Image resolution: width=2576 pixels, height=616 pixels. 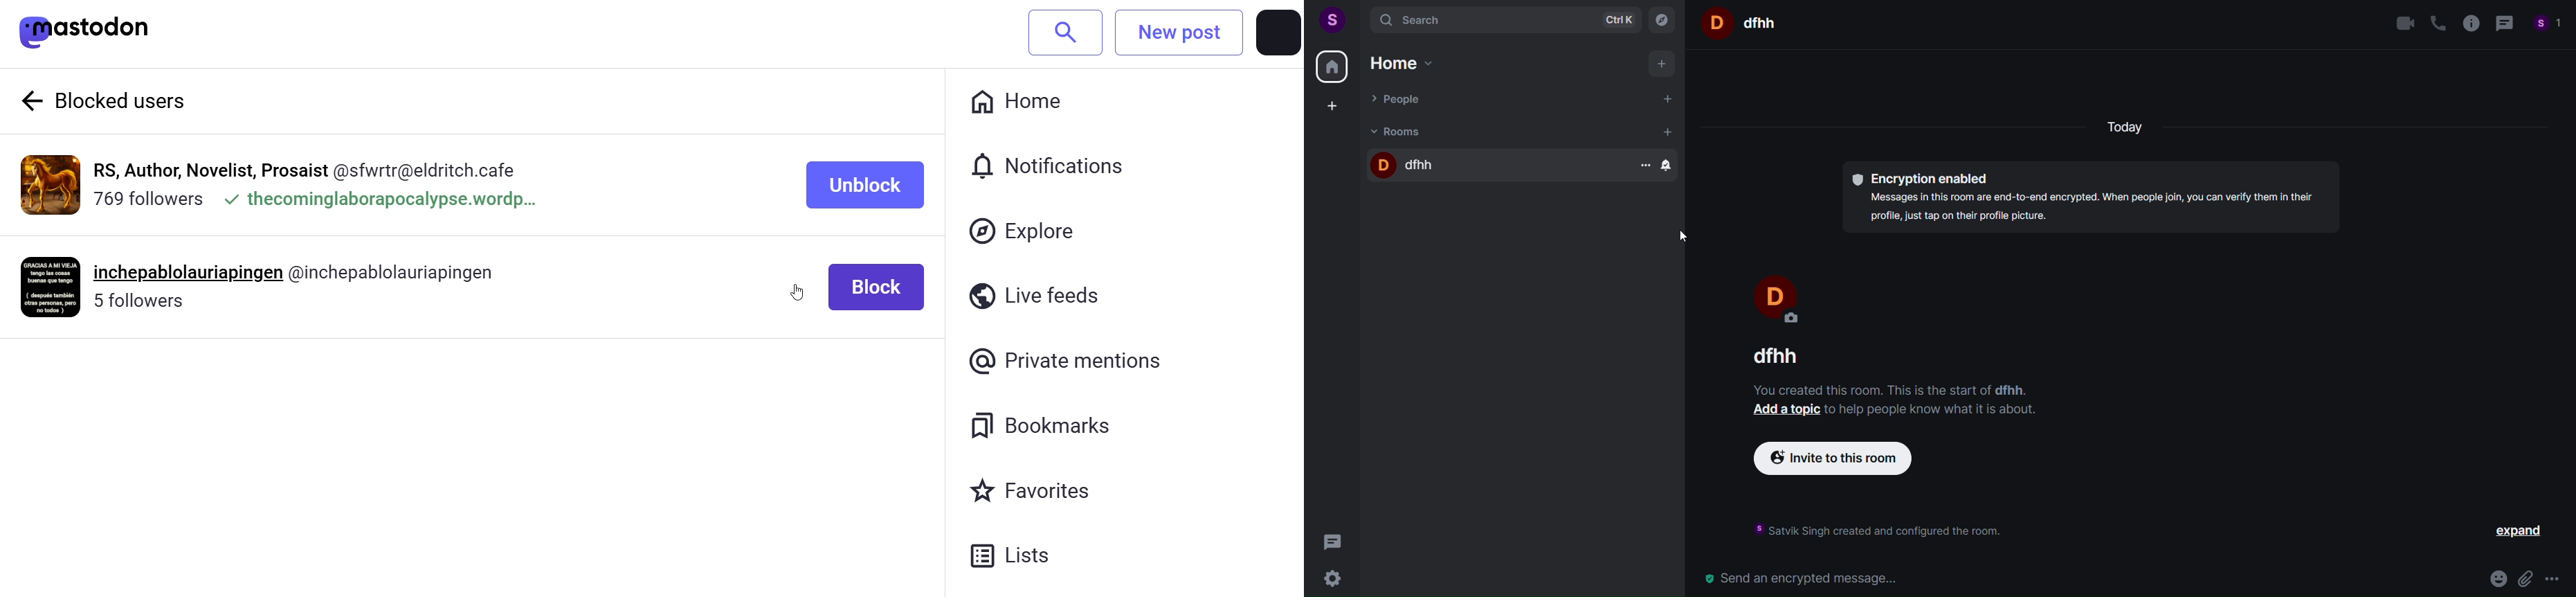 I want to click on bookmarks, so click(x=1040, y=425).